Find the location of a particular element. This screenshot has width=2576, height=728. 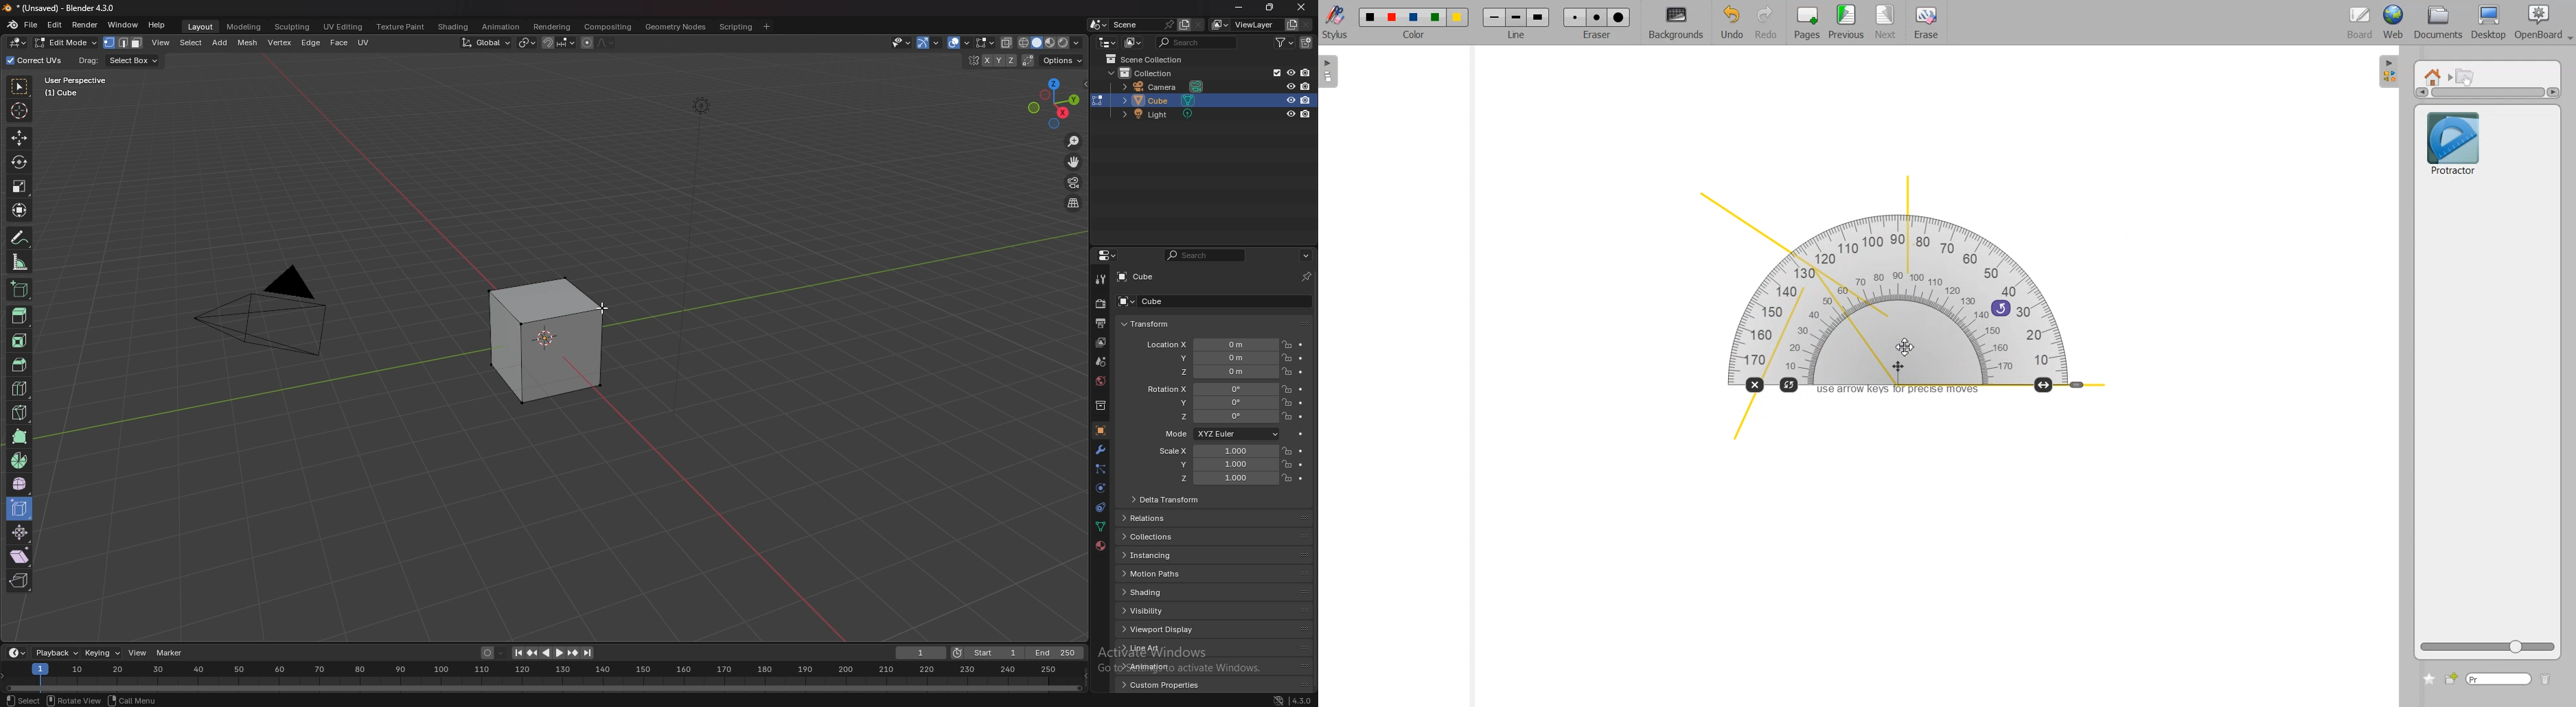

color is located at coordinates (1415, 37).